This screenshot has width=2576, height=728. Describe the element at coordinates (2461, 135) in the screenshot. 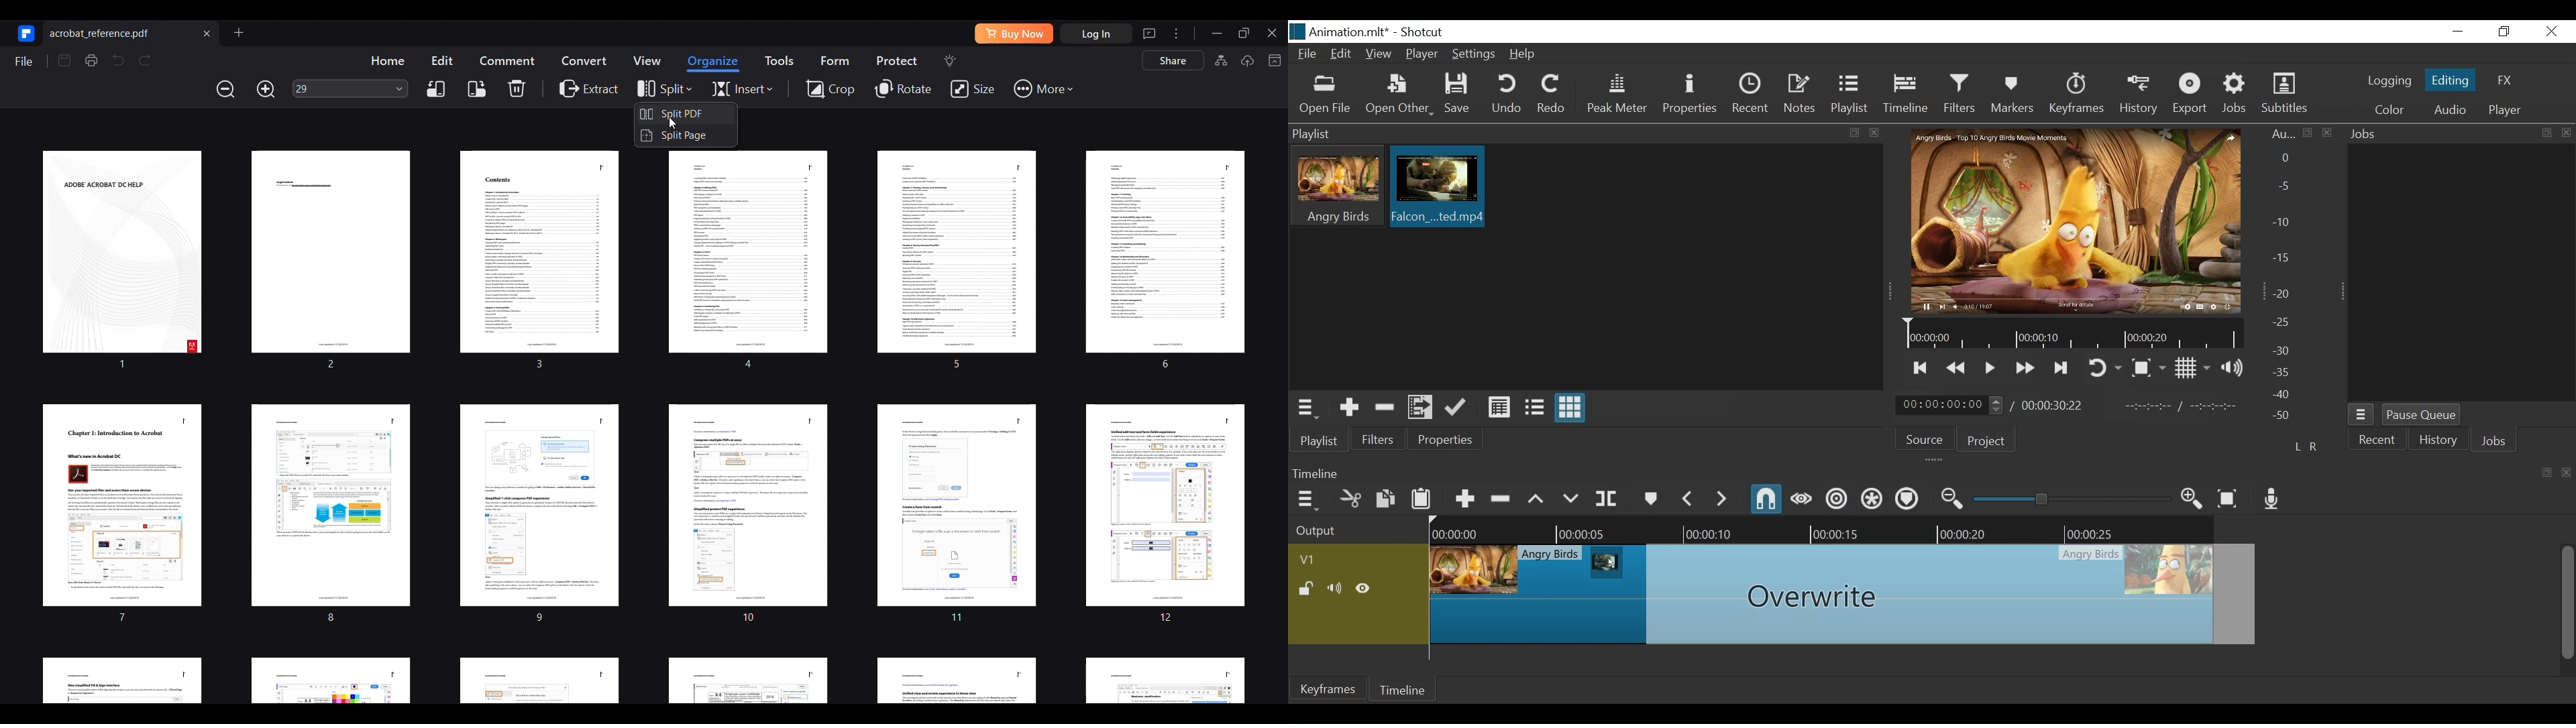

I see `Jobs Panel` at that location.